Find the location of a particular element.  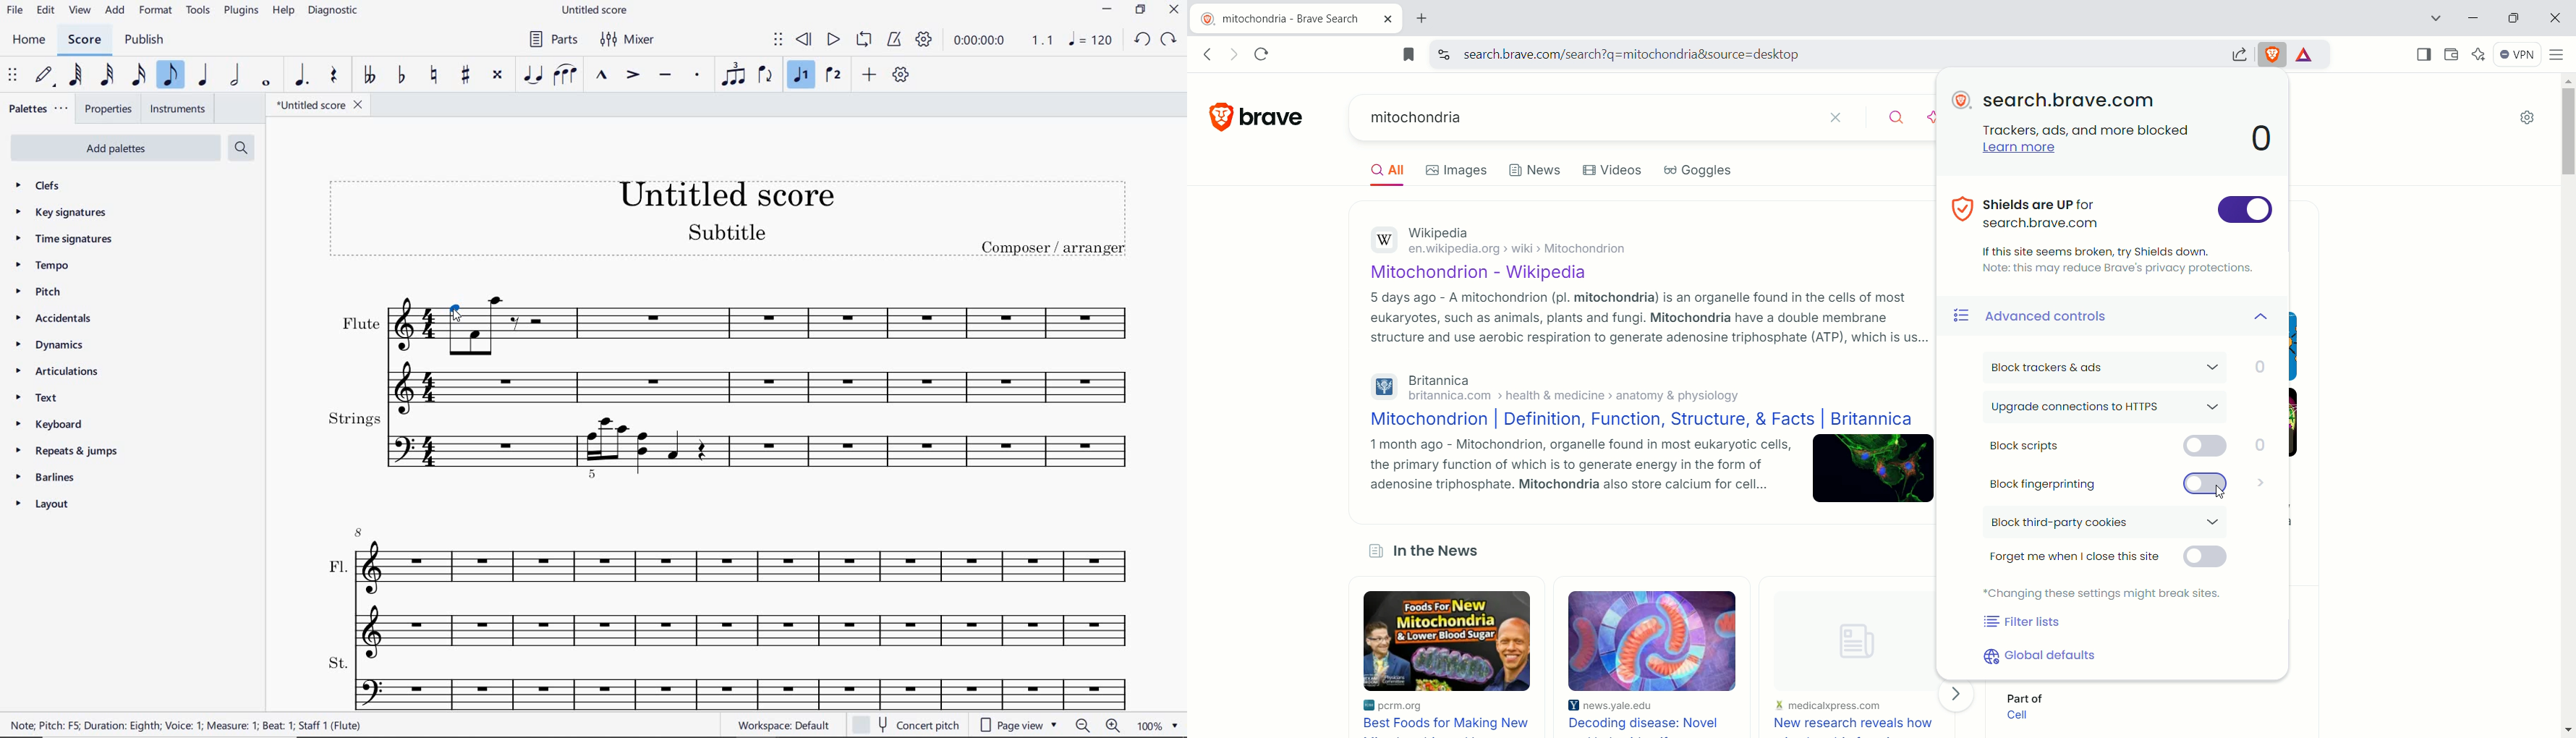

leo AI is located at coordinates (2480, 54).